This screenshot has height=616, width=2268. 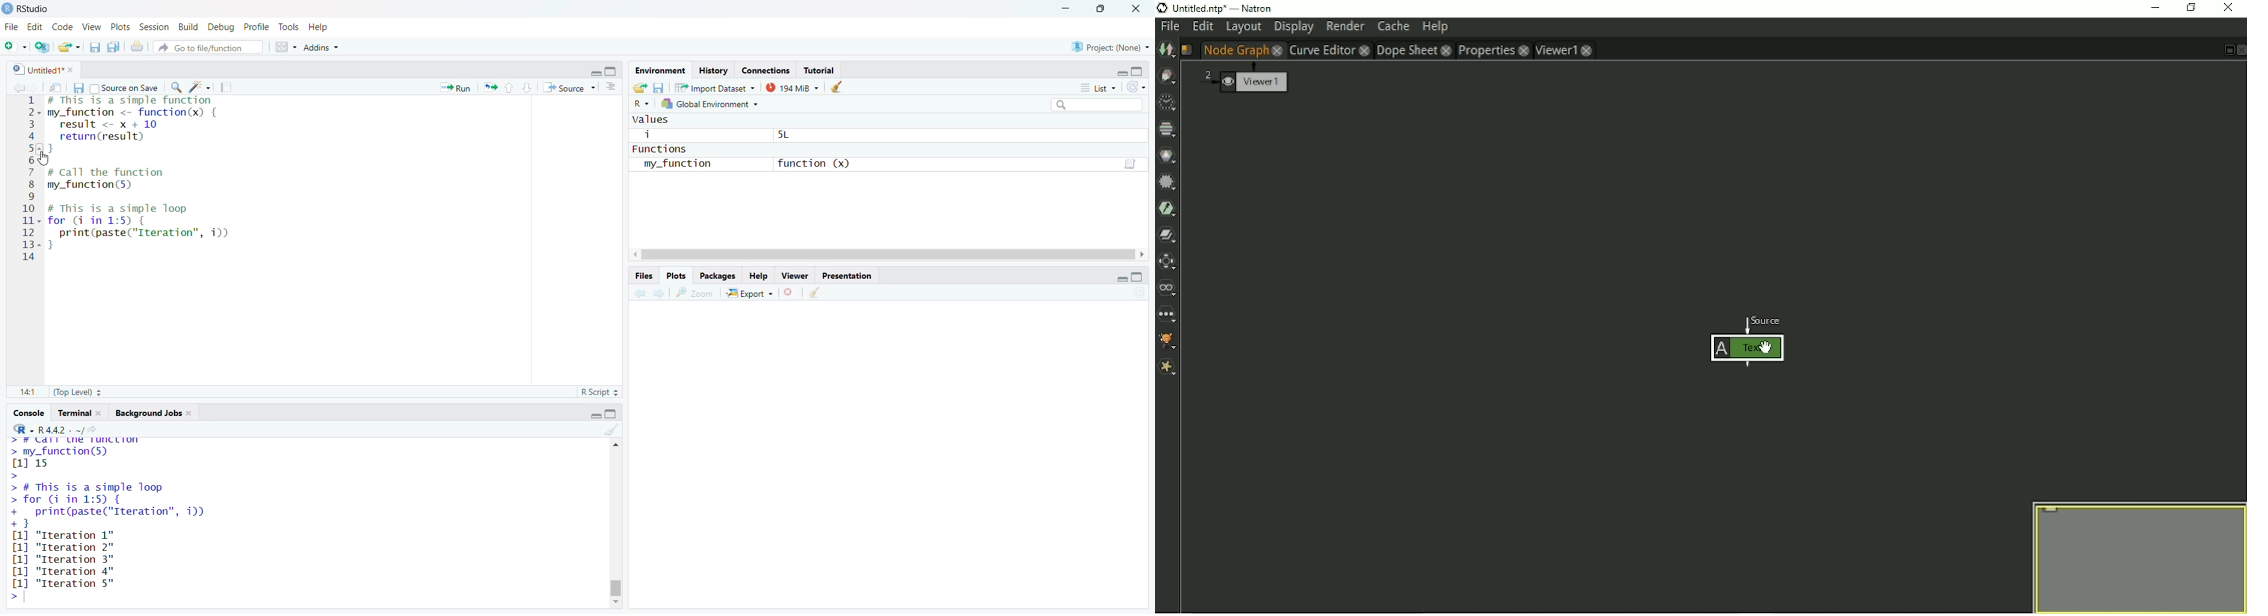 What do you see at coordinates (73, 413) in the screenshot?
I see `terminal` at bounding box center [73, 413].